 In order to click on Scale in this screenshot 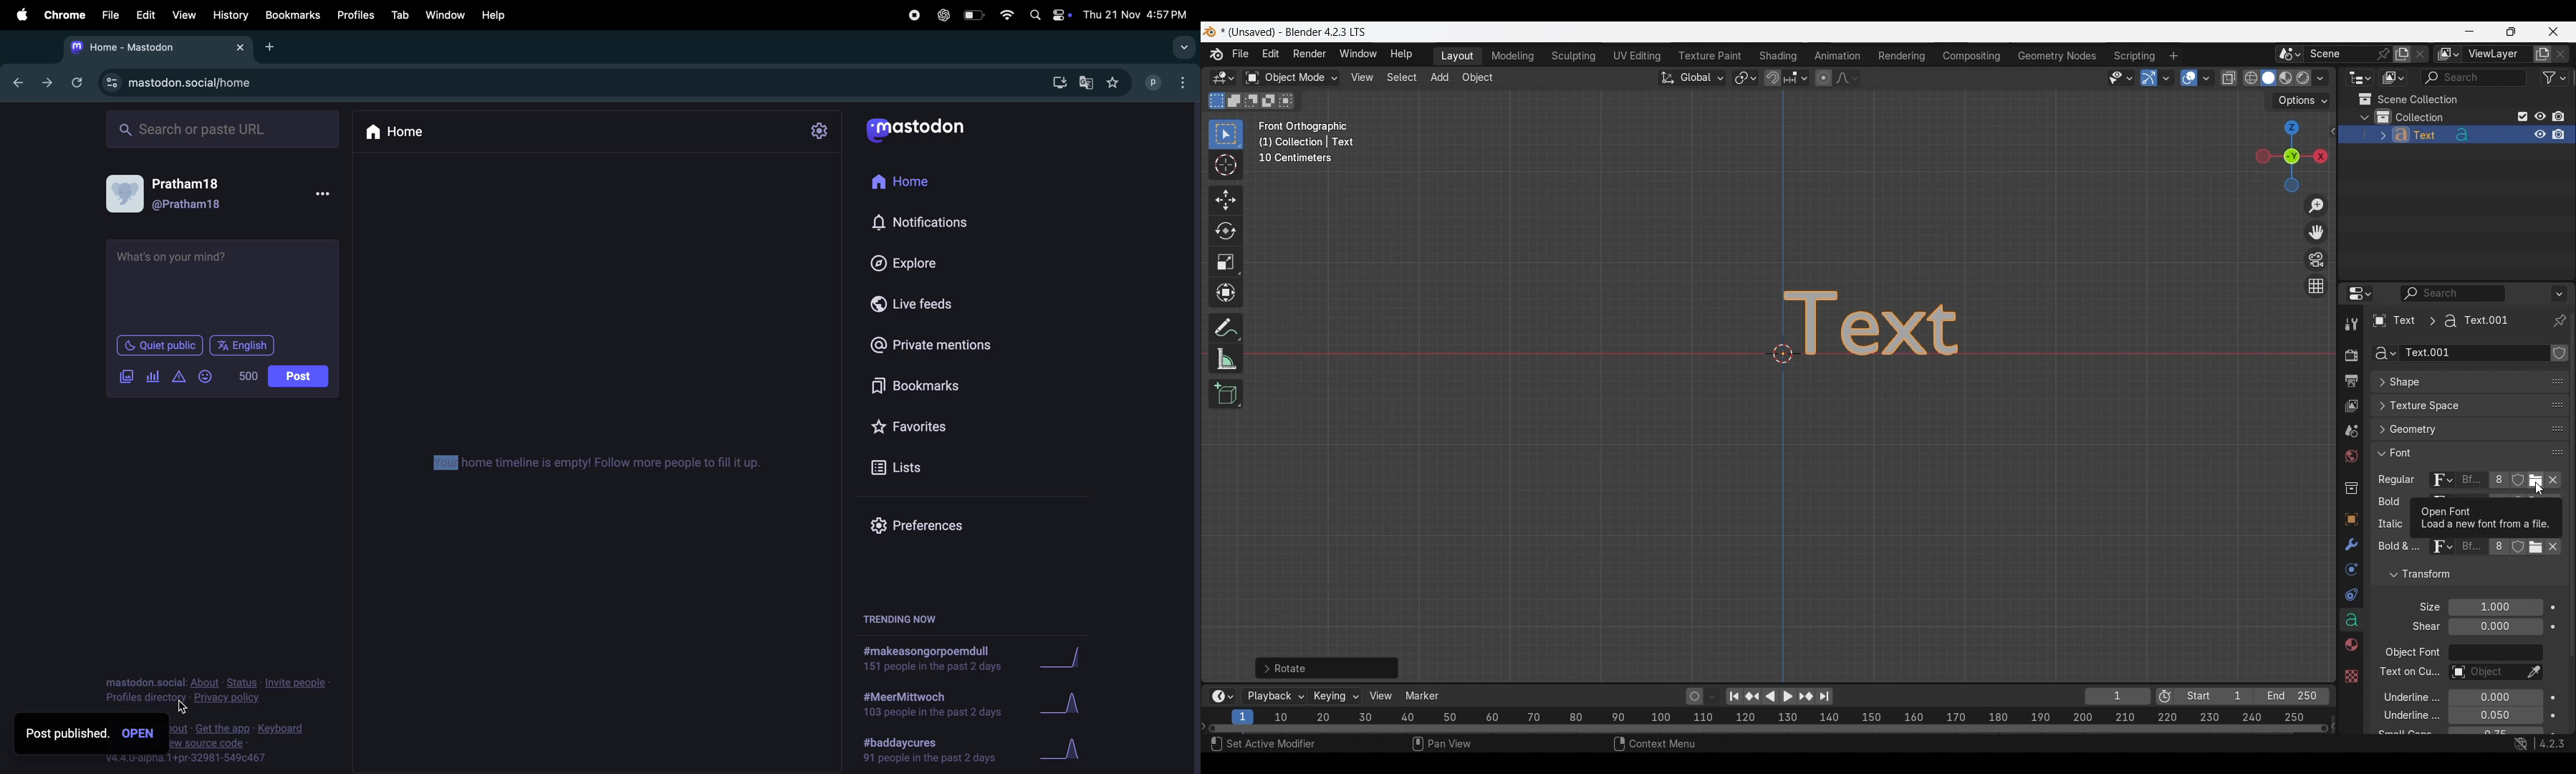, I will do `click(1226, 262)`.